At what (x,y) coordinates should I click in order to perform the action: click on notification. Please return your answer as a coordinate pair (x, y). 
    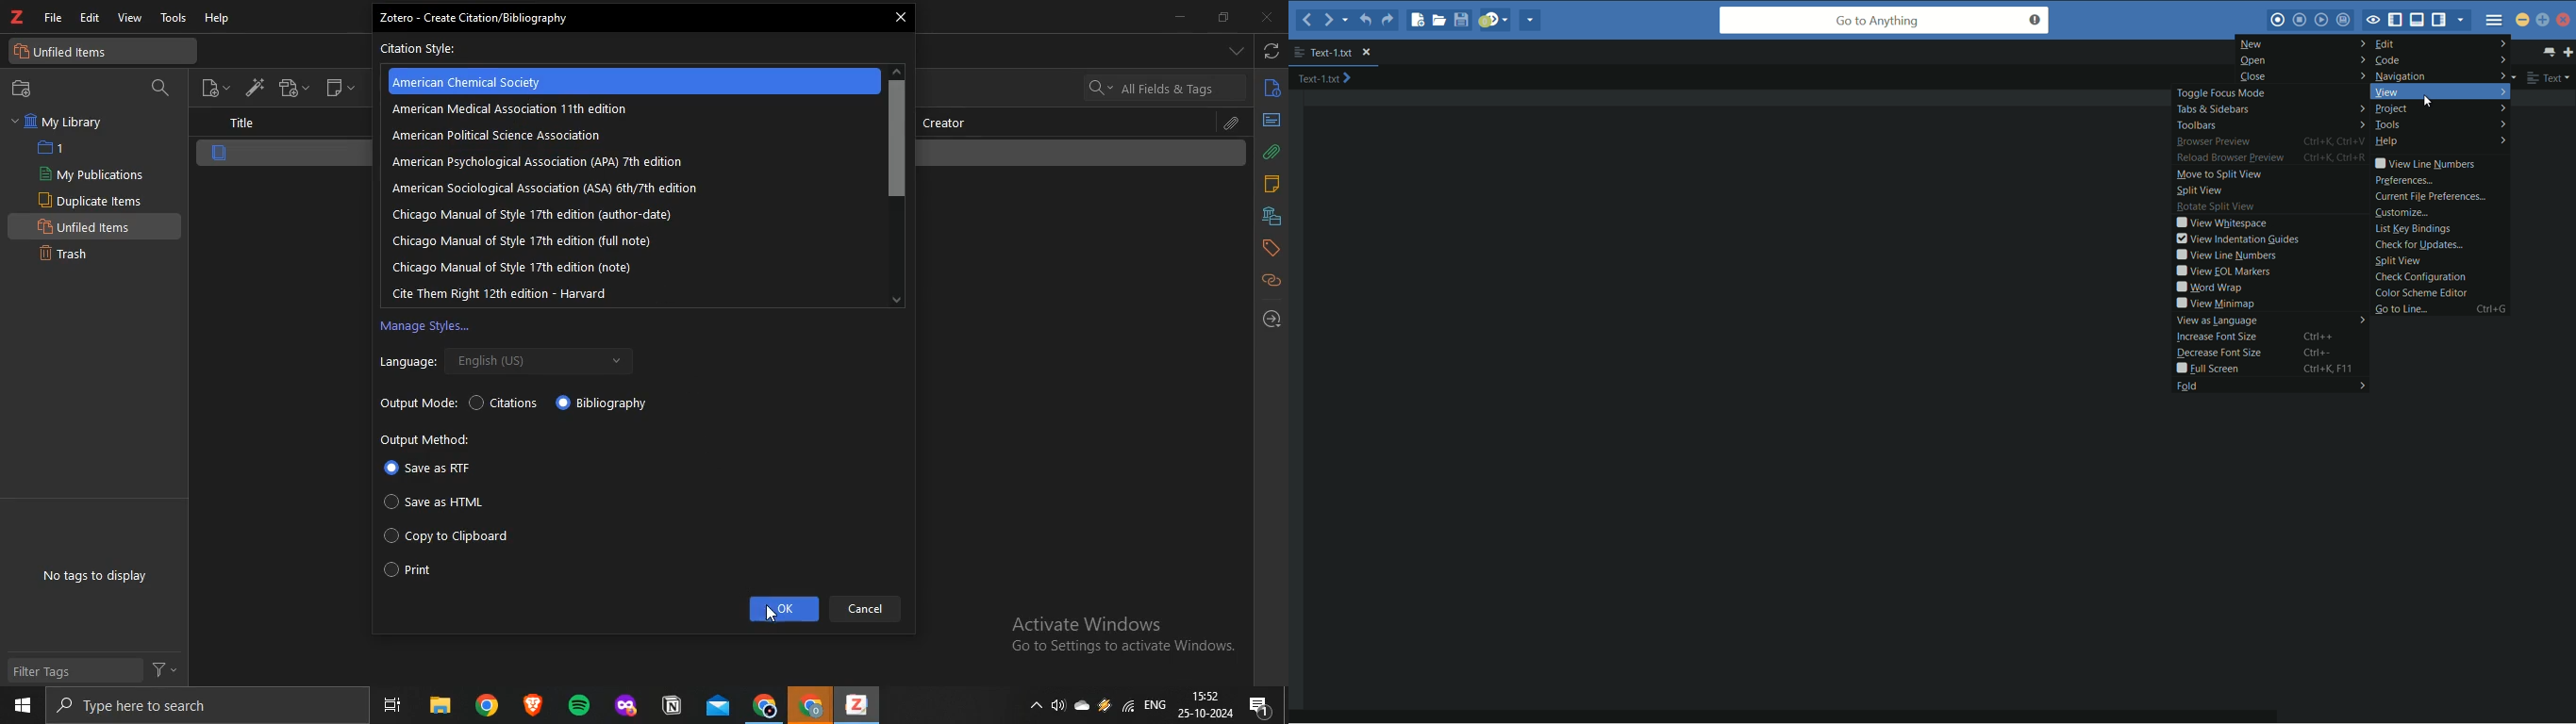
    Looking at the image, I should click on (1261, 705).